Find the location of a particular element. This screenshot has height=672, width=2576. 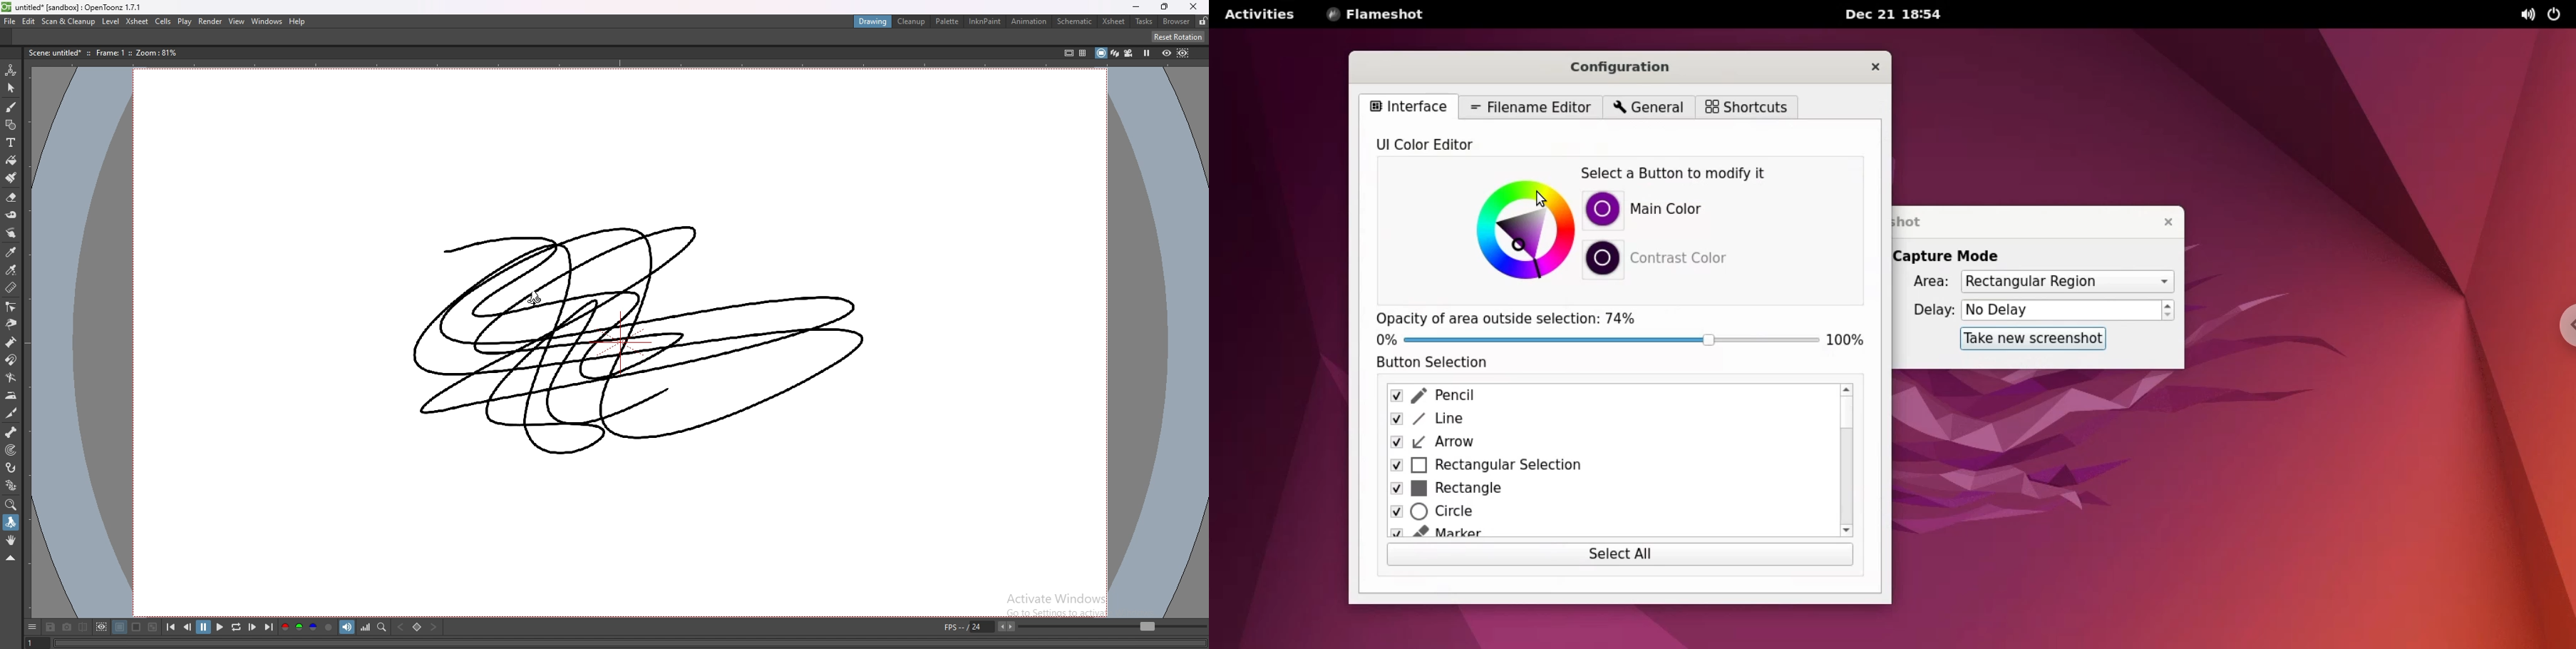

minimize is located at coordinates (1137, 7).